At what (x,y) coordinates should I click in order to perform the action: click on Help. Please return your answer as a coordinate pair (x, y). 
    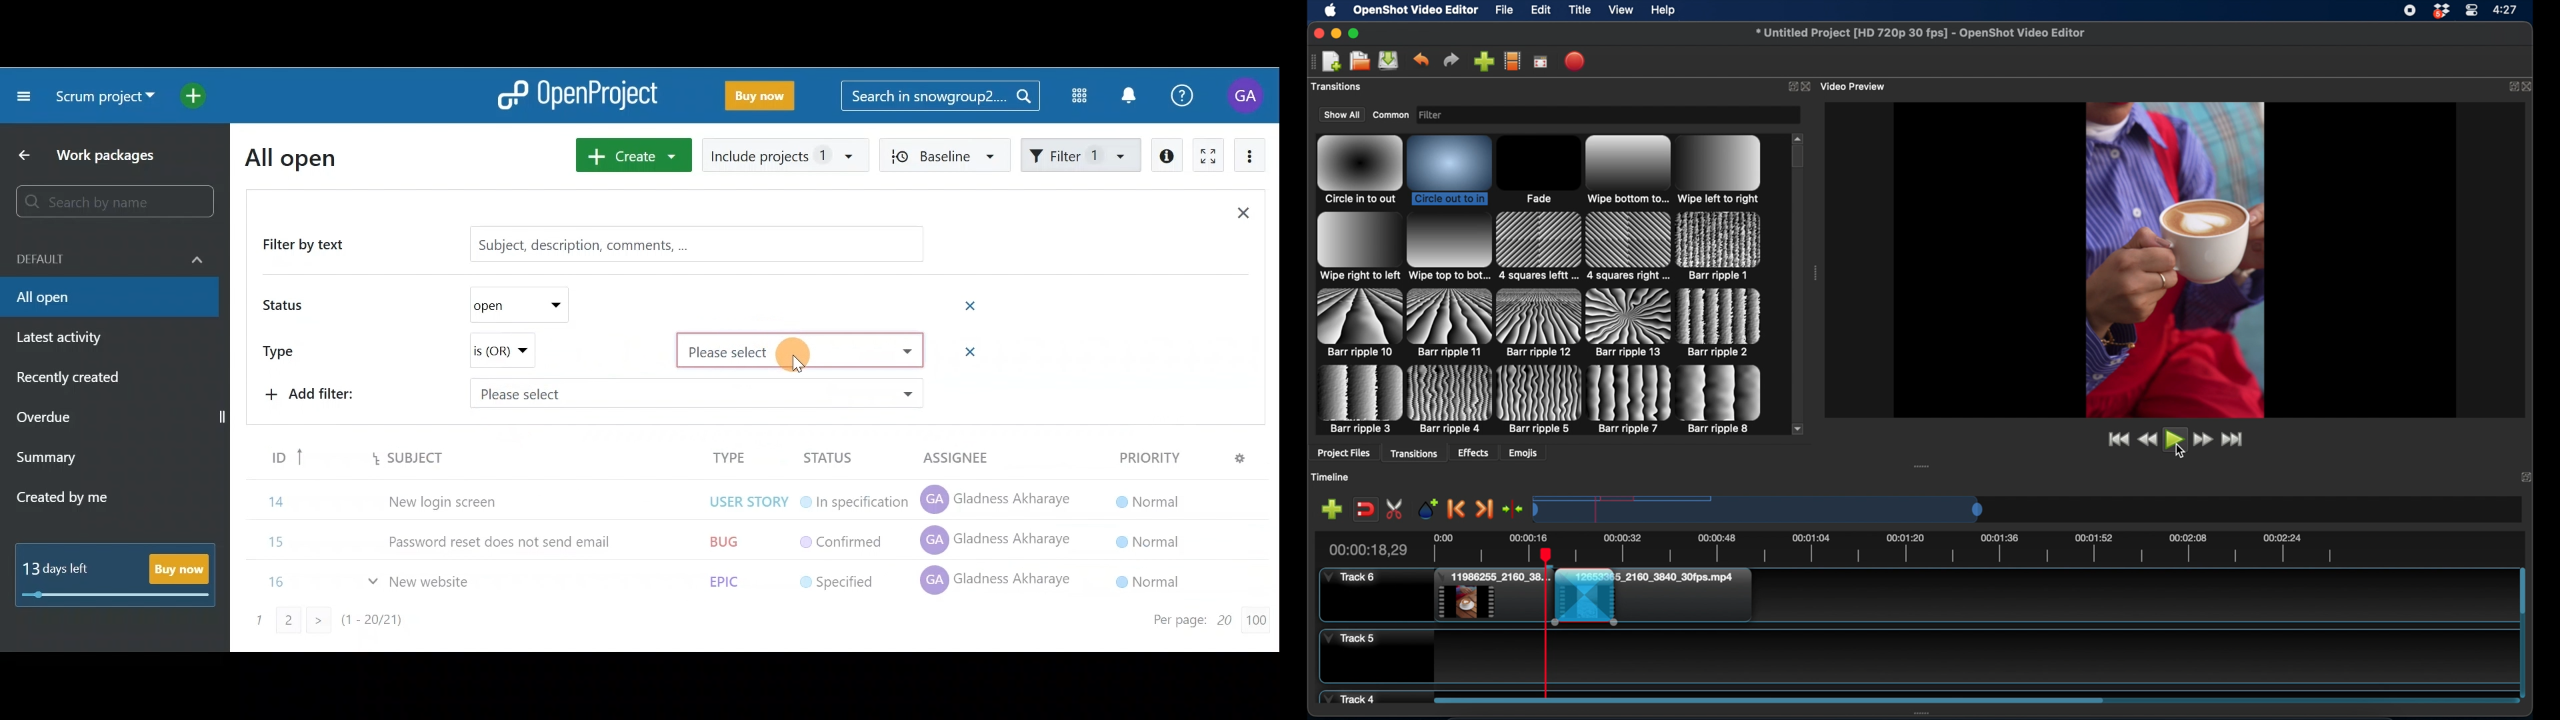
    Looking at the image, I should click on (1193, 96).